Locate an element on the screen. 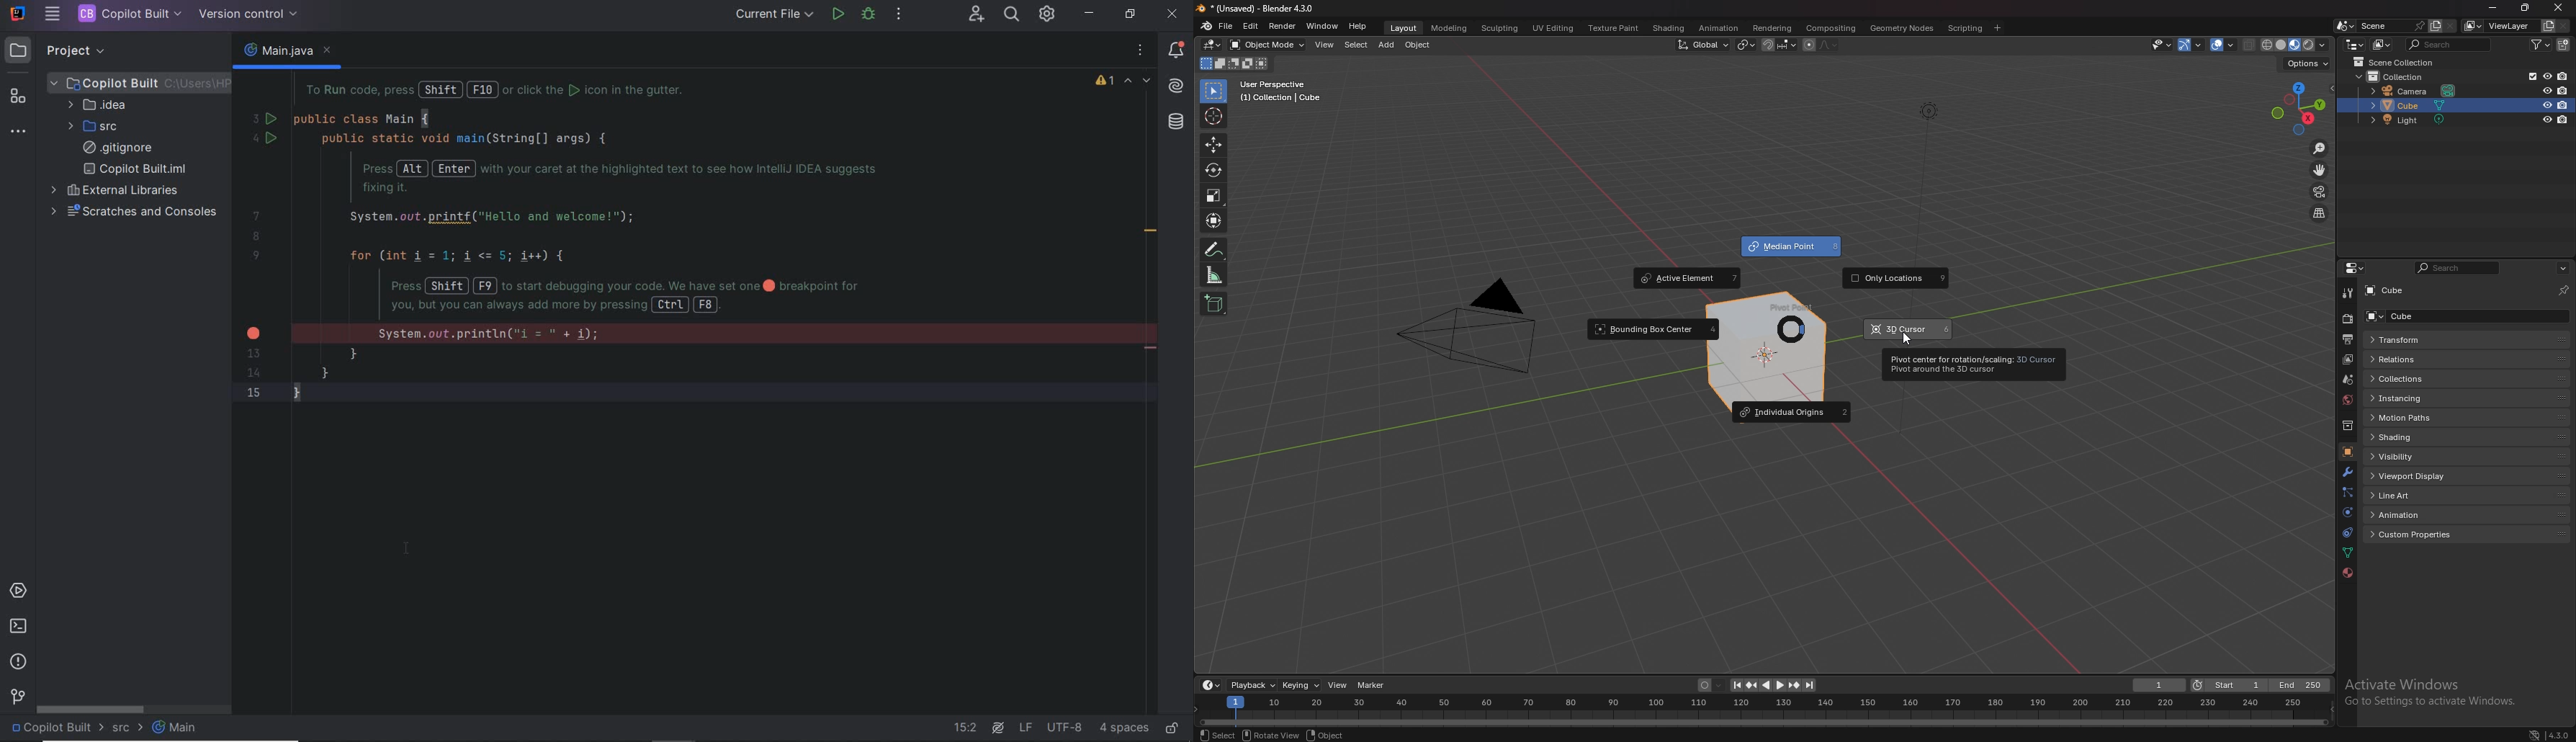 This screenshot has height=756, width=2576. help is located at coordinates (1358, 26).